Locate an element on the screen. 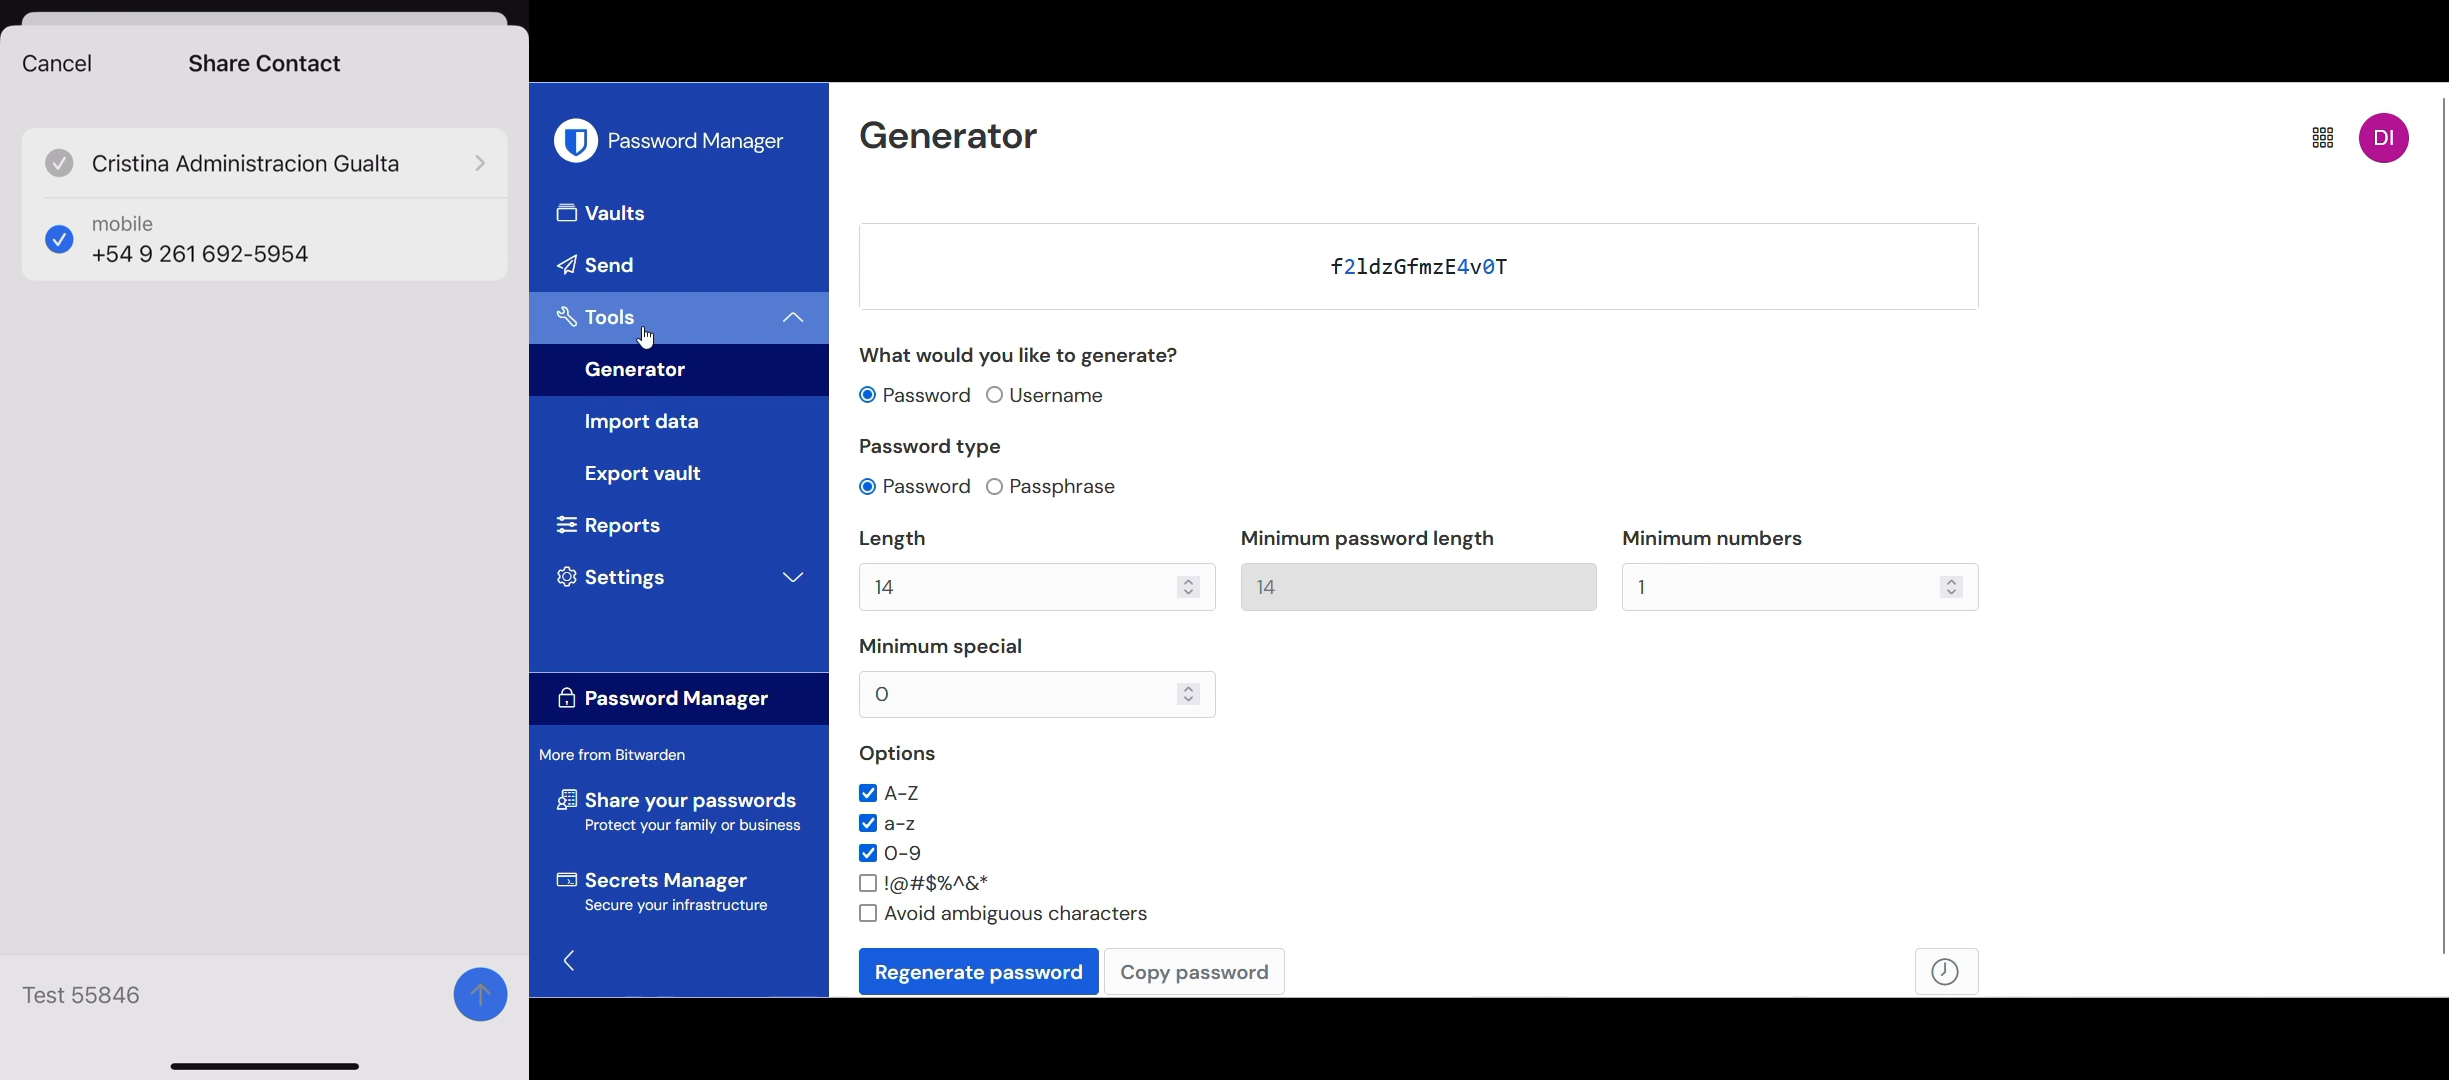  Password type is located at coordinates (932, 447).